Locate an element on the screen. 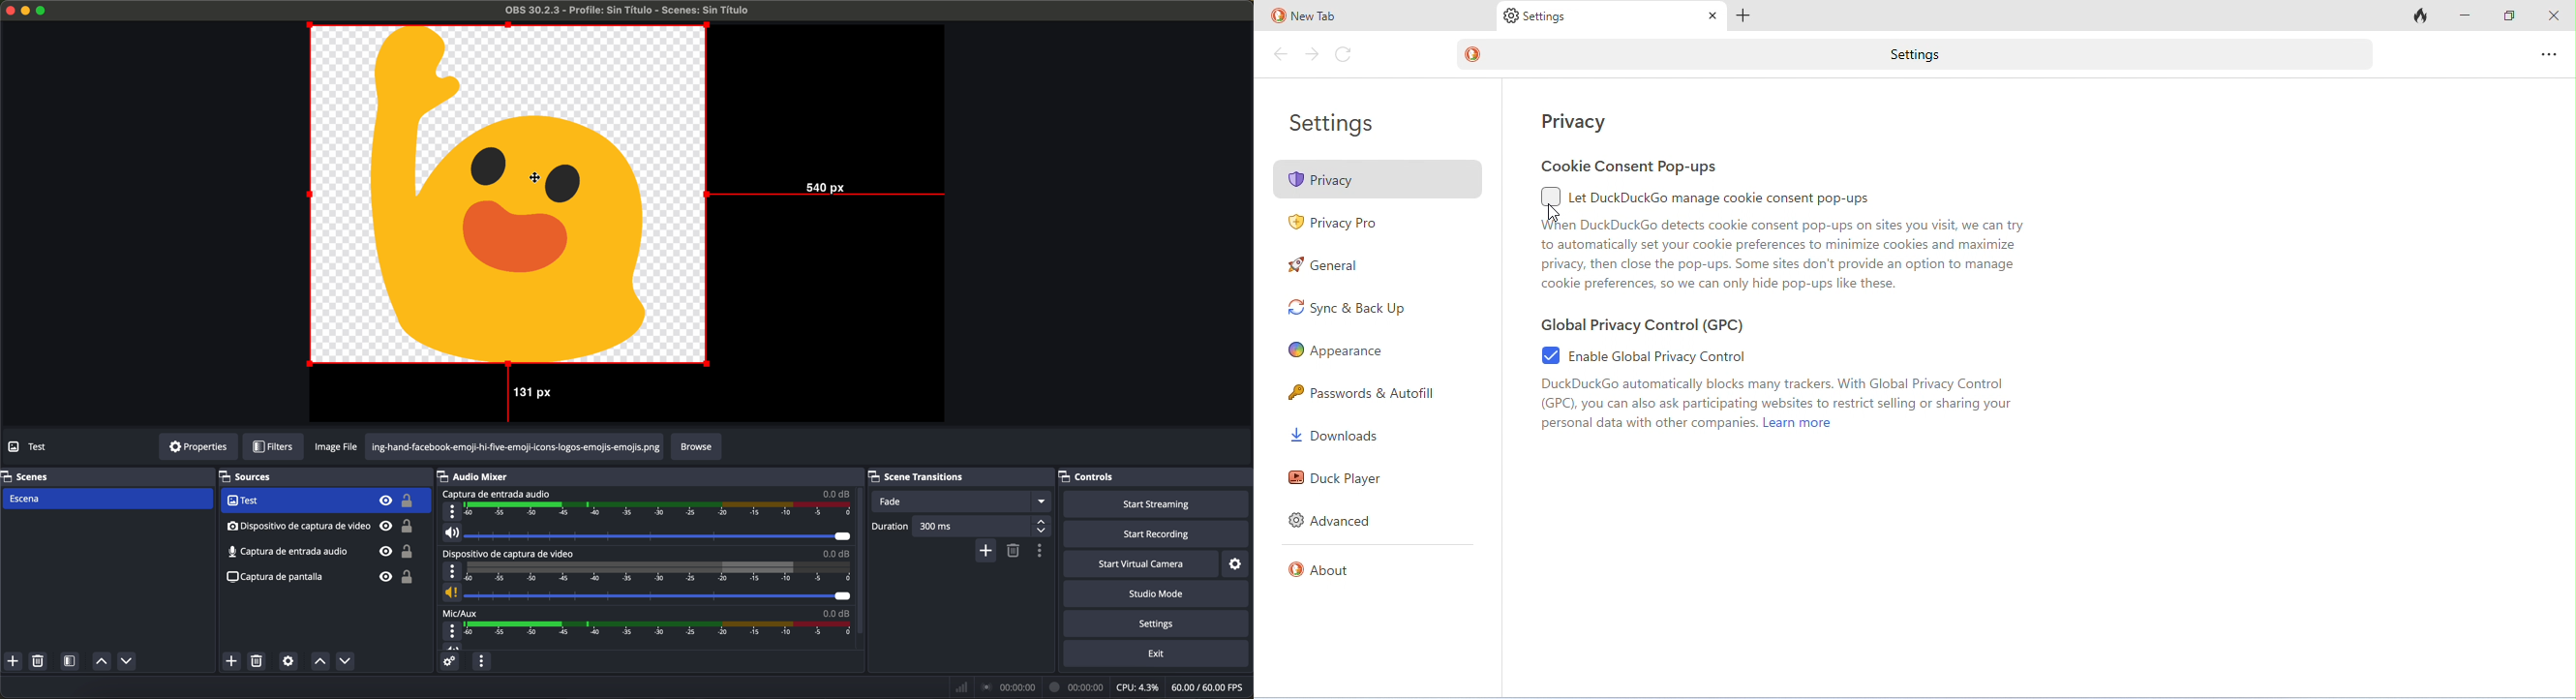 Image resolution: width=2576 pixels, height=700 pixels. png url is located at coordinates (514, 446).